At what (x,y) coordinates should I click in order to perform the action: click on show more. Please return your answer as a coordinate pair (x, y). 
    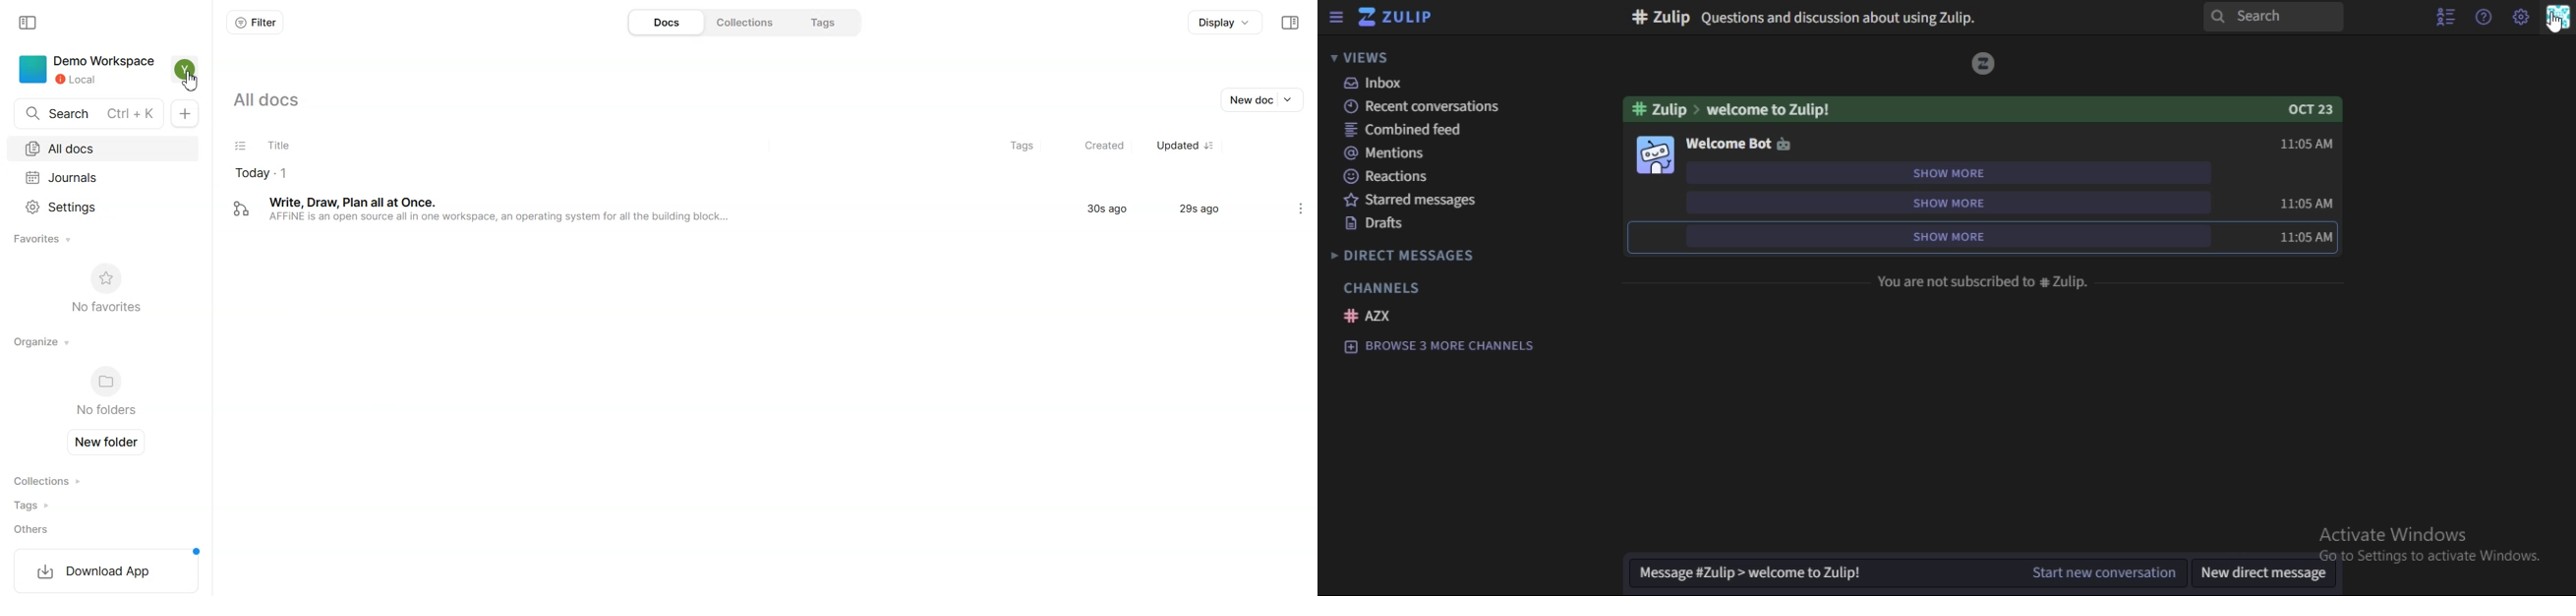
    Looking at the image, I should click on (1961, 204).